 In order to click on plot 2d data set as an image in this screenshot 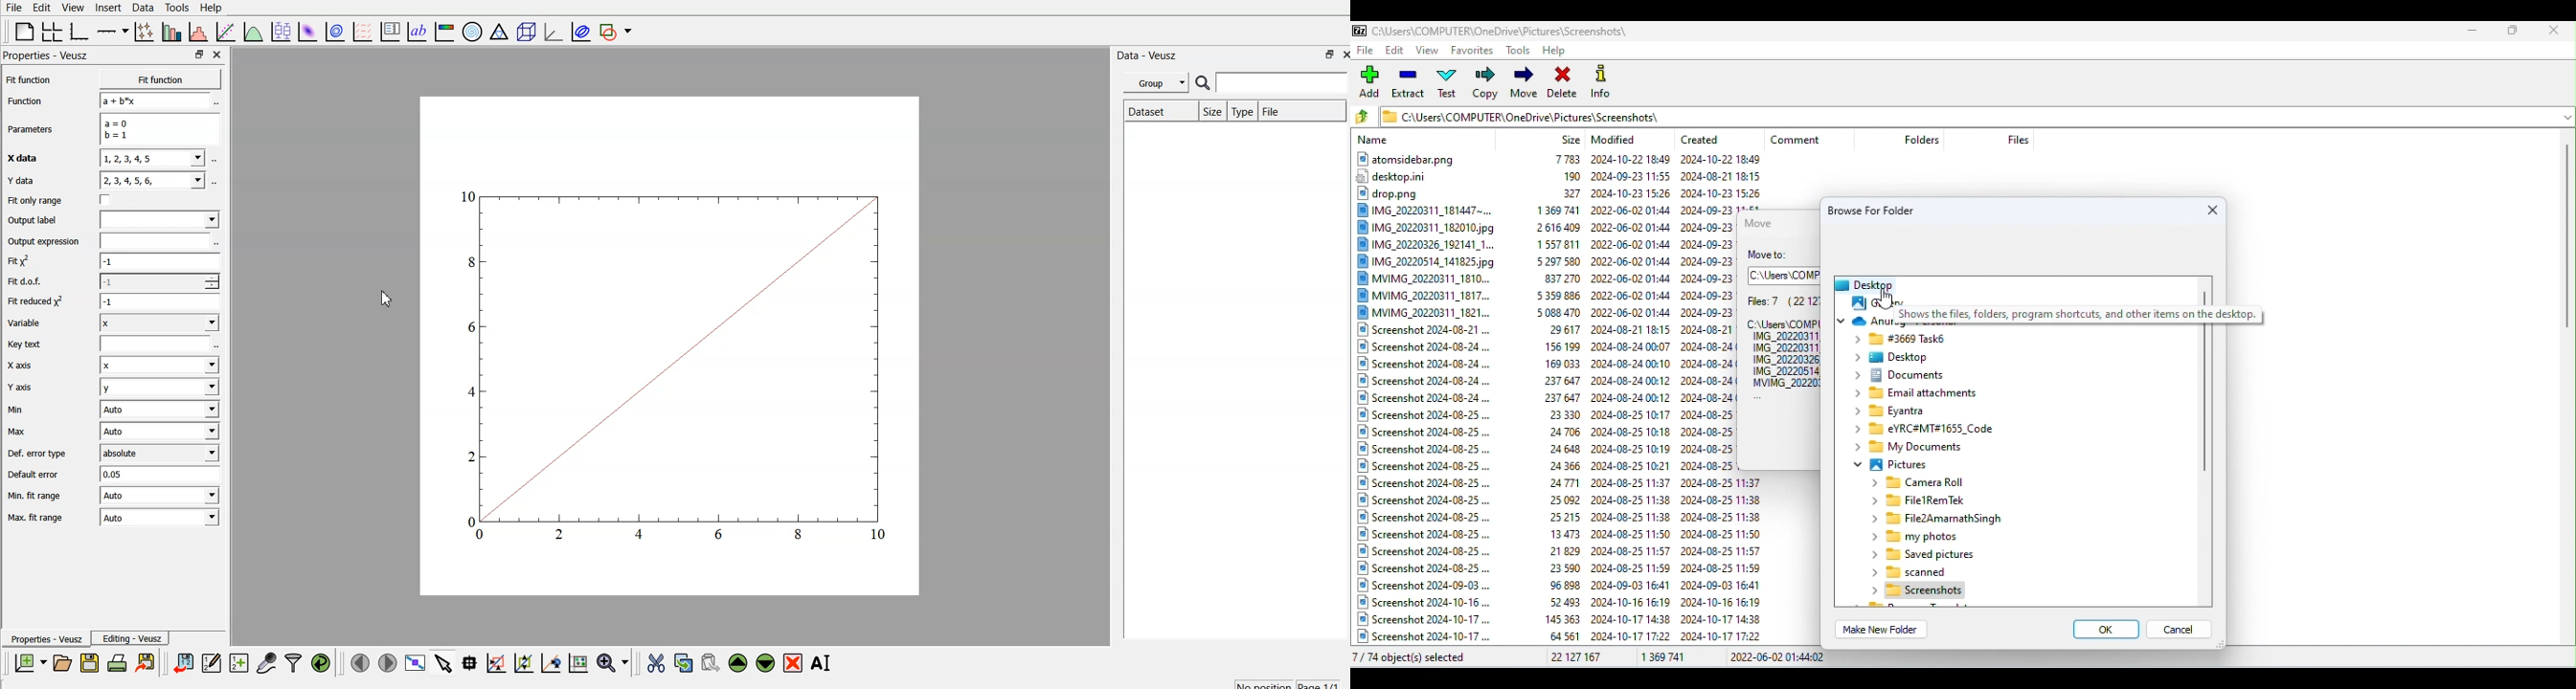, I will do `click(309, 32)`.